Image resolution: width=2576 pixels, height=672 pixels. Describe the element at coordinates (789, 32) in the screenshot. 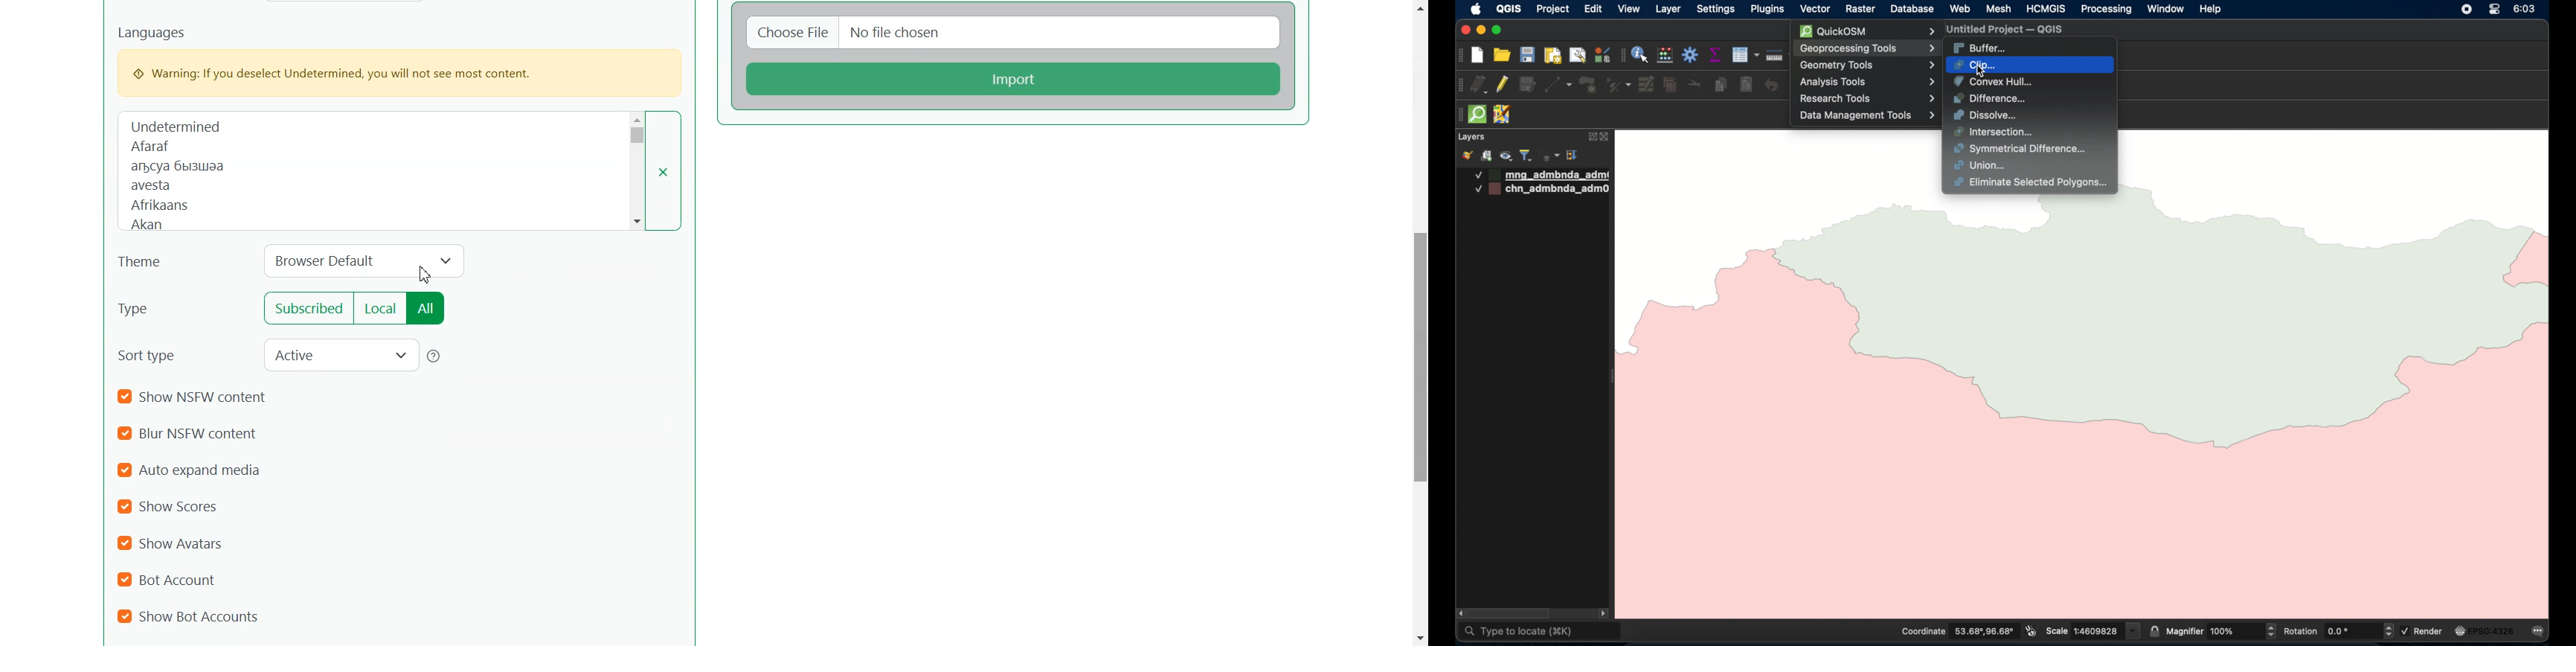

I see `Choose File` at that location.